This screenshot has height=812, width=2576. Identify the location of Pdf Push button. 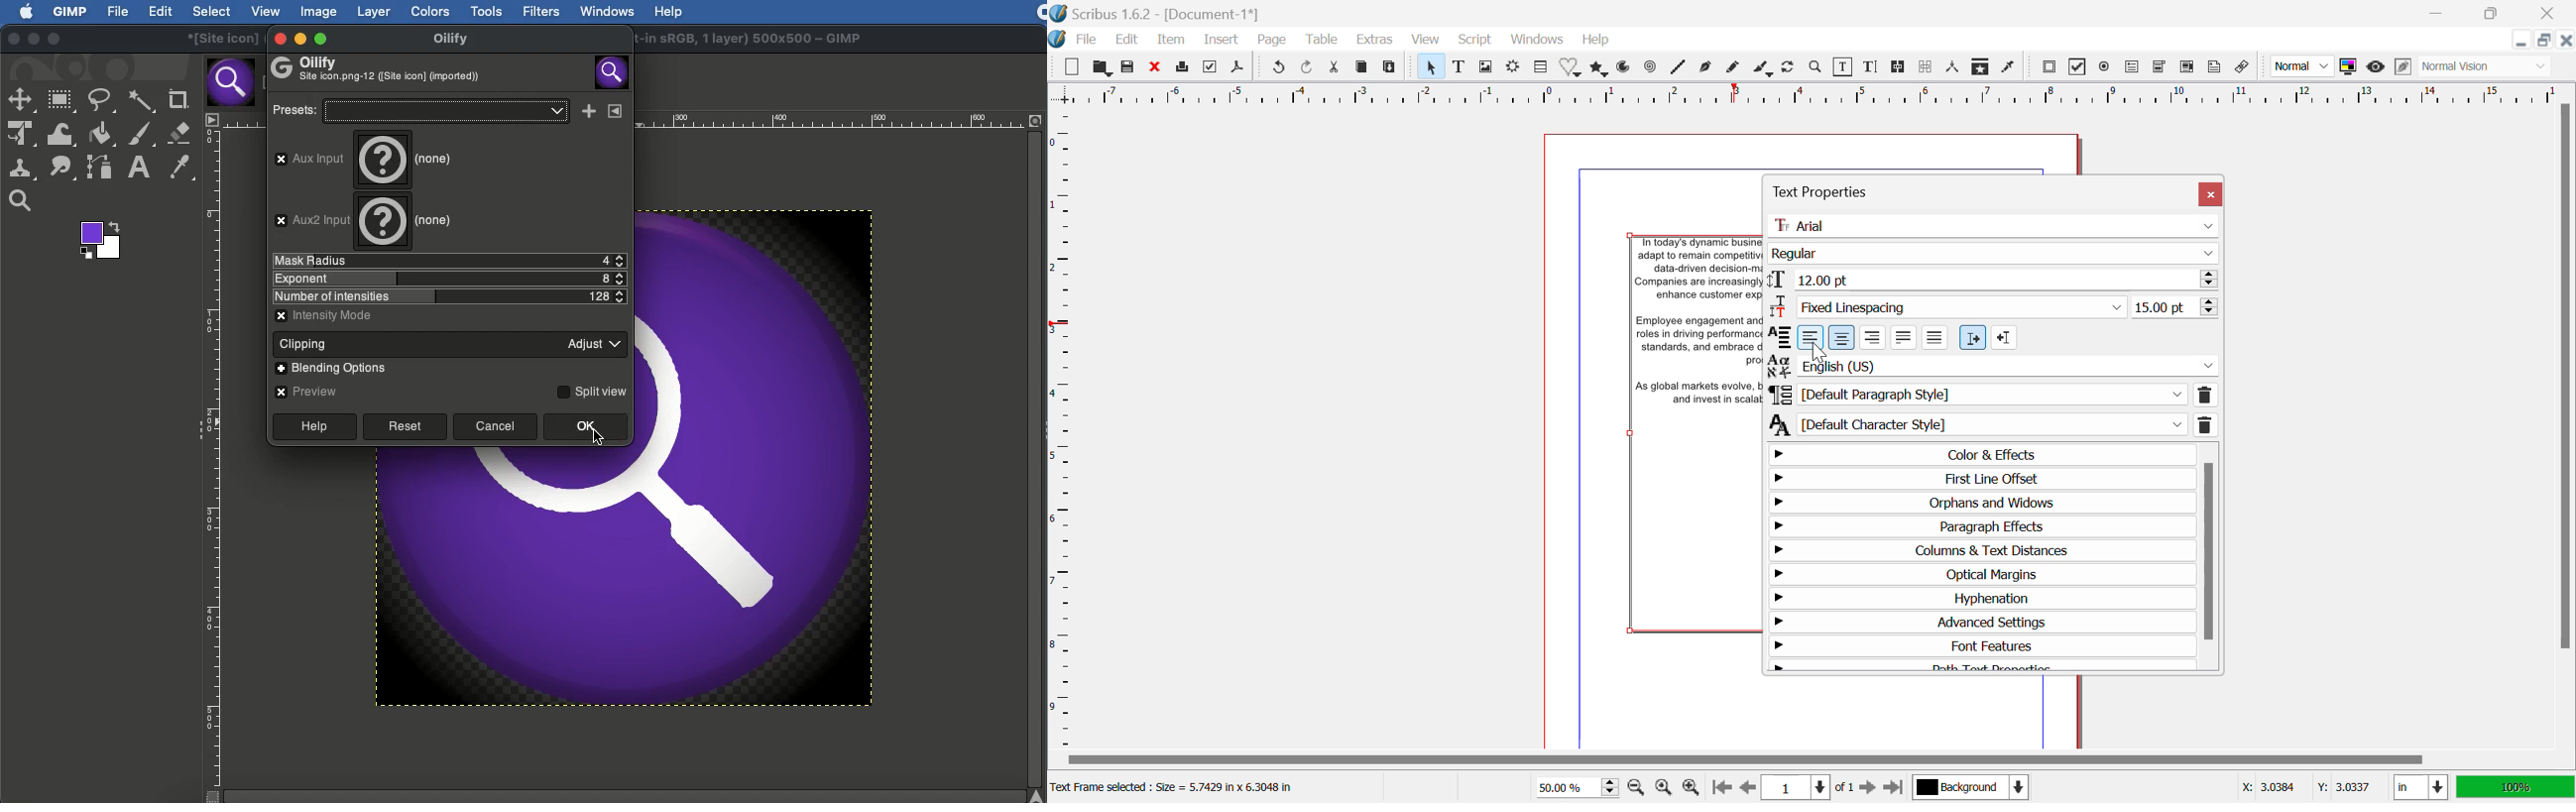
(2049, 65).